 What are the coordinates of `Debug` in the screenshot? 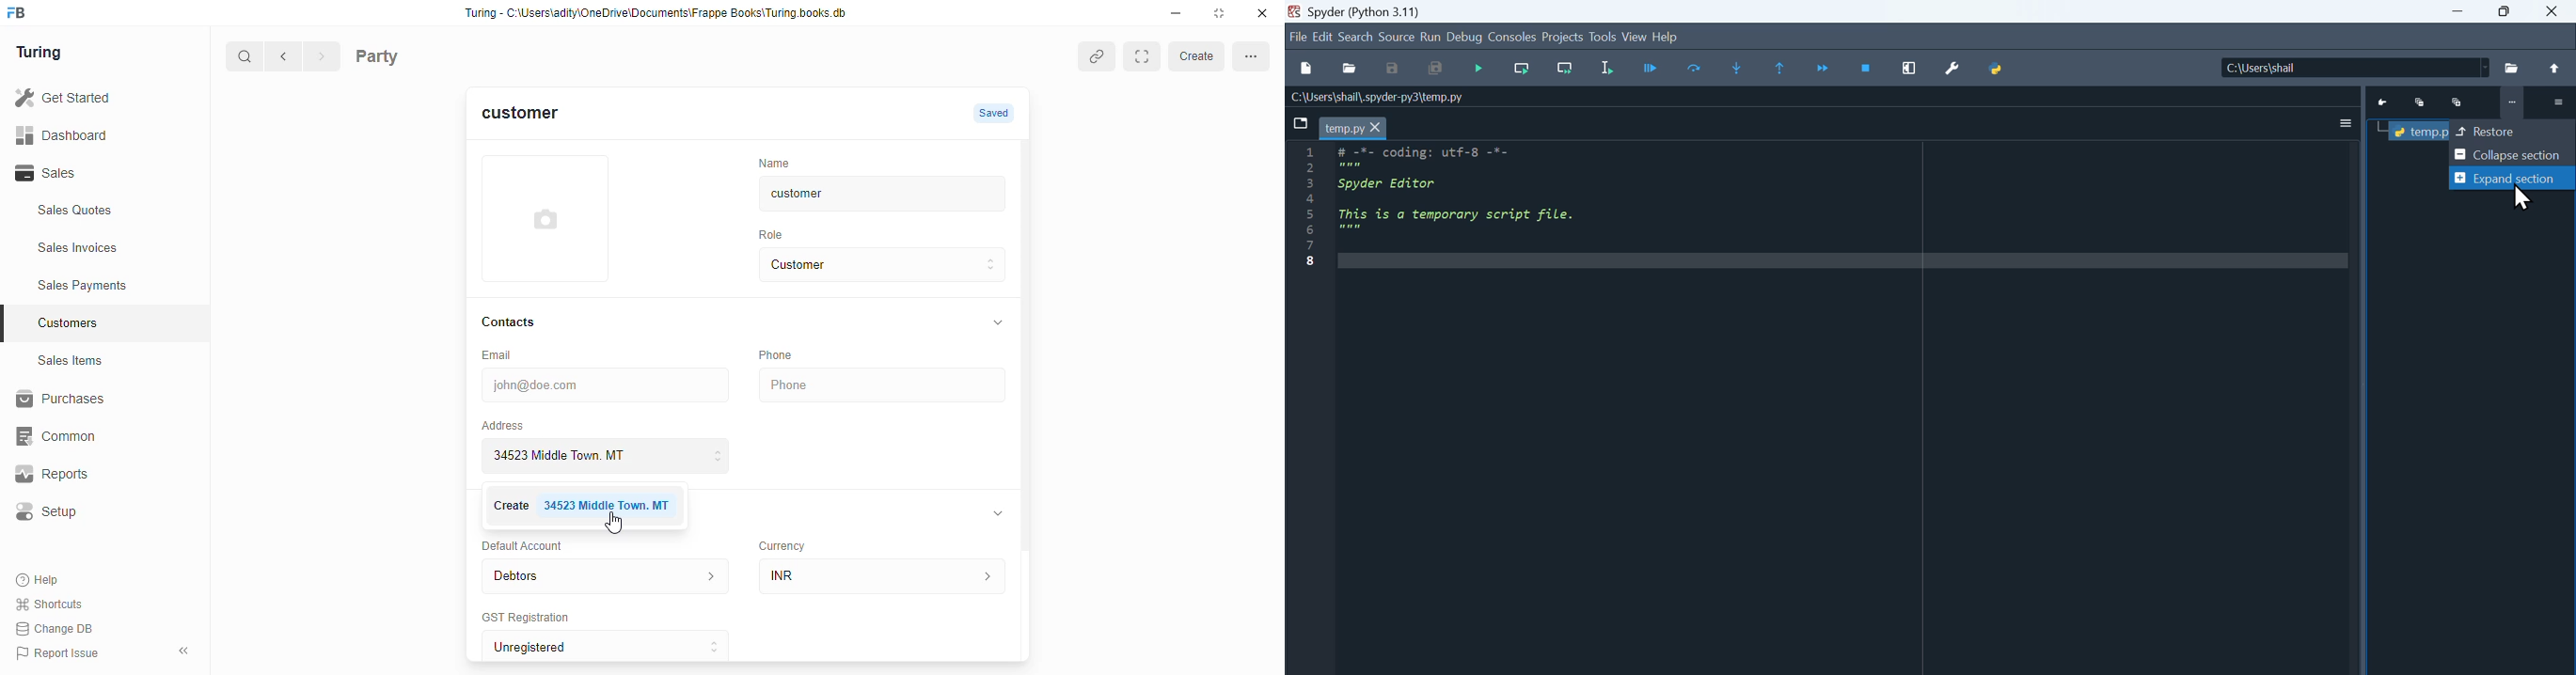 It's located at (1465, 38).